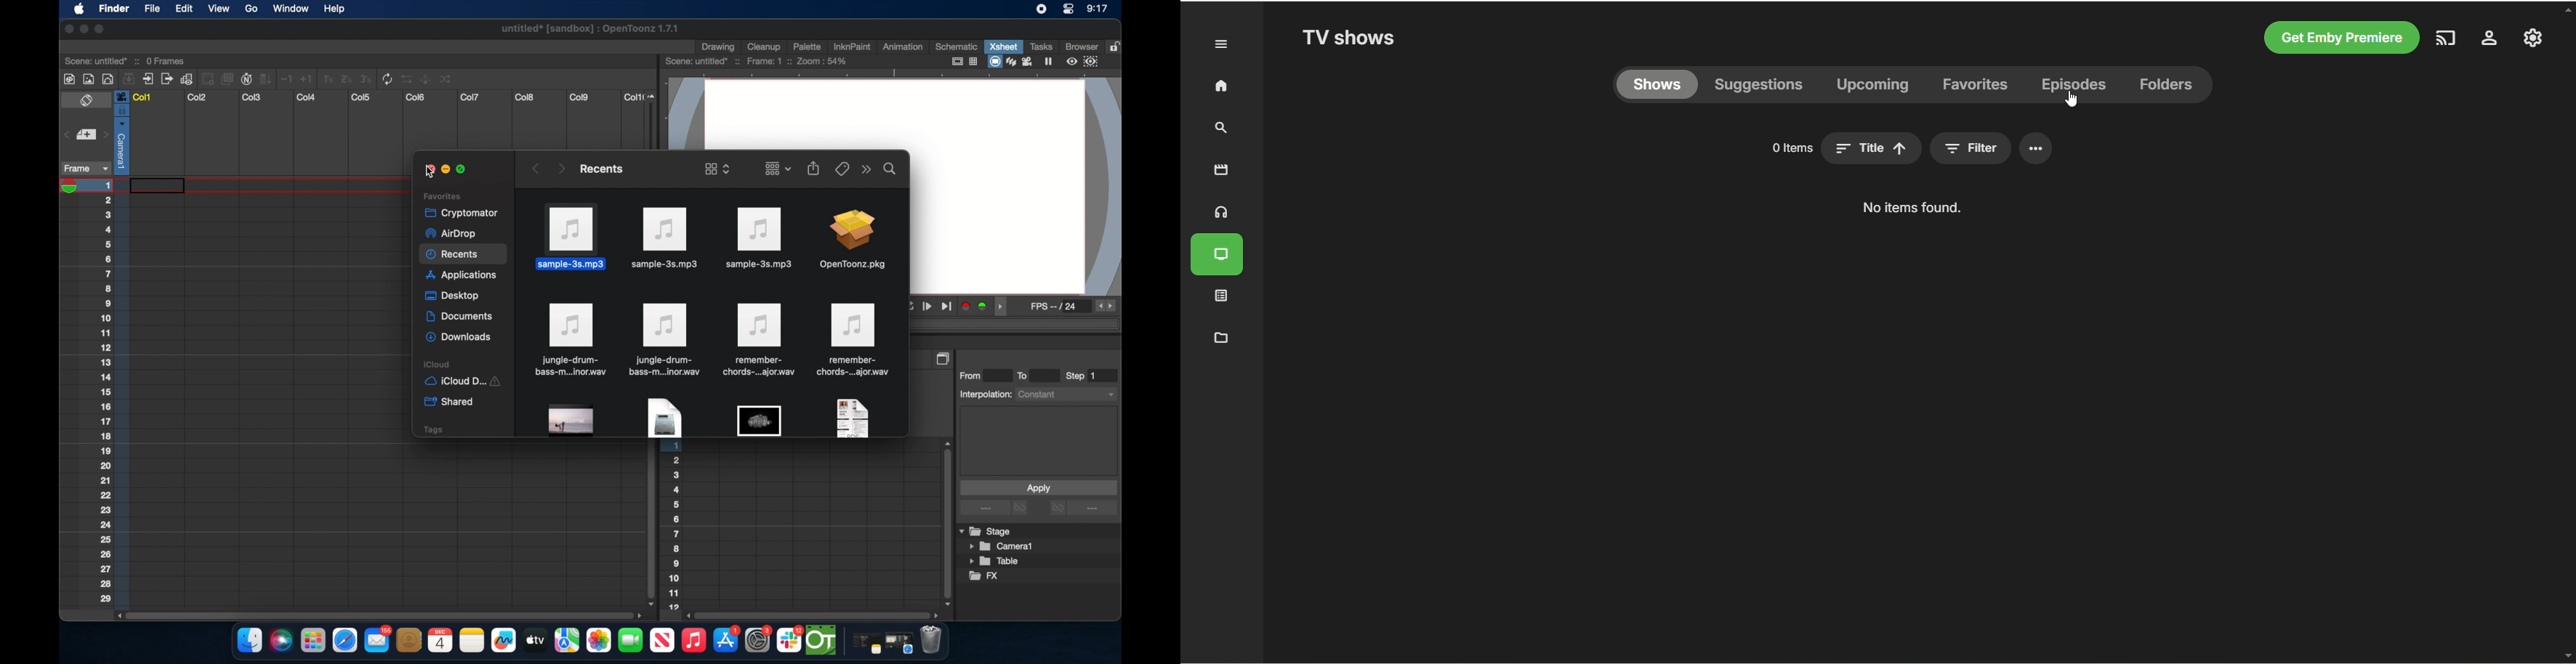 This screenshot has height=672, width=2576. I want to click on scroll box, so click(814, 615).